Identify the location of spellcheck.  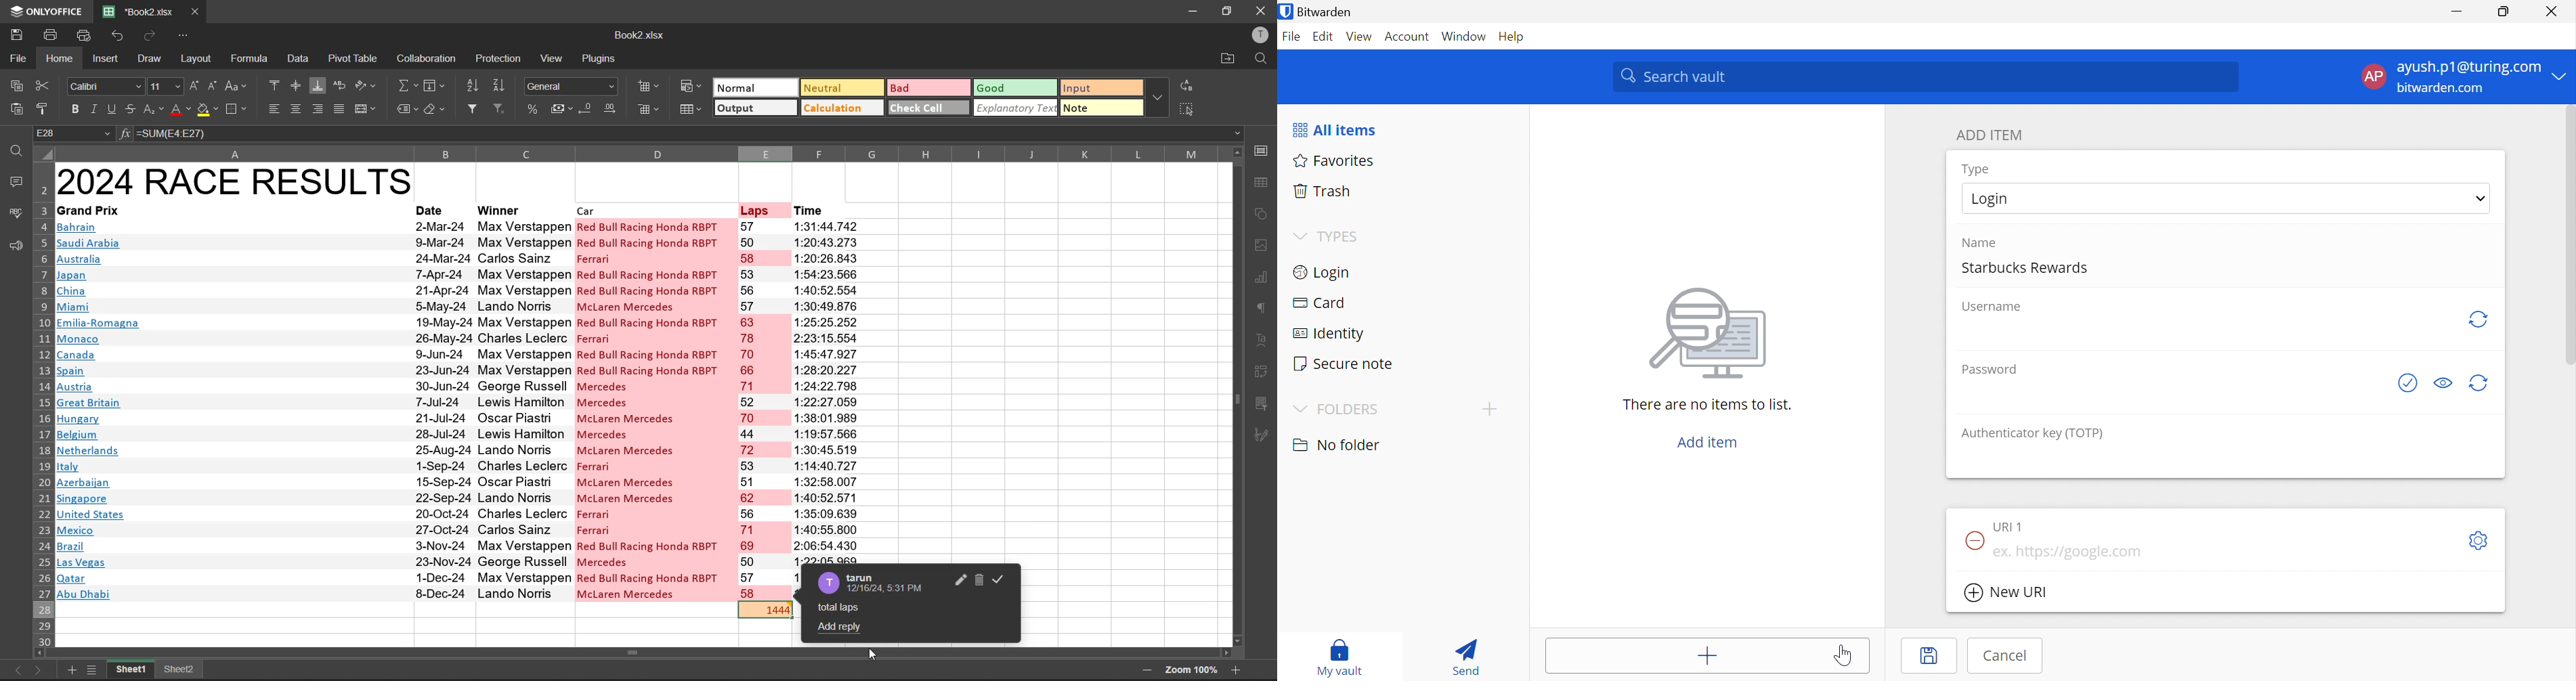
(13, 215).